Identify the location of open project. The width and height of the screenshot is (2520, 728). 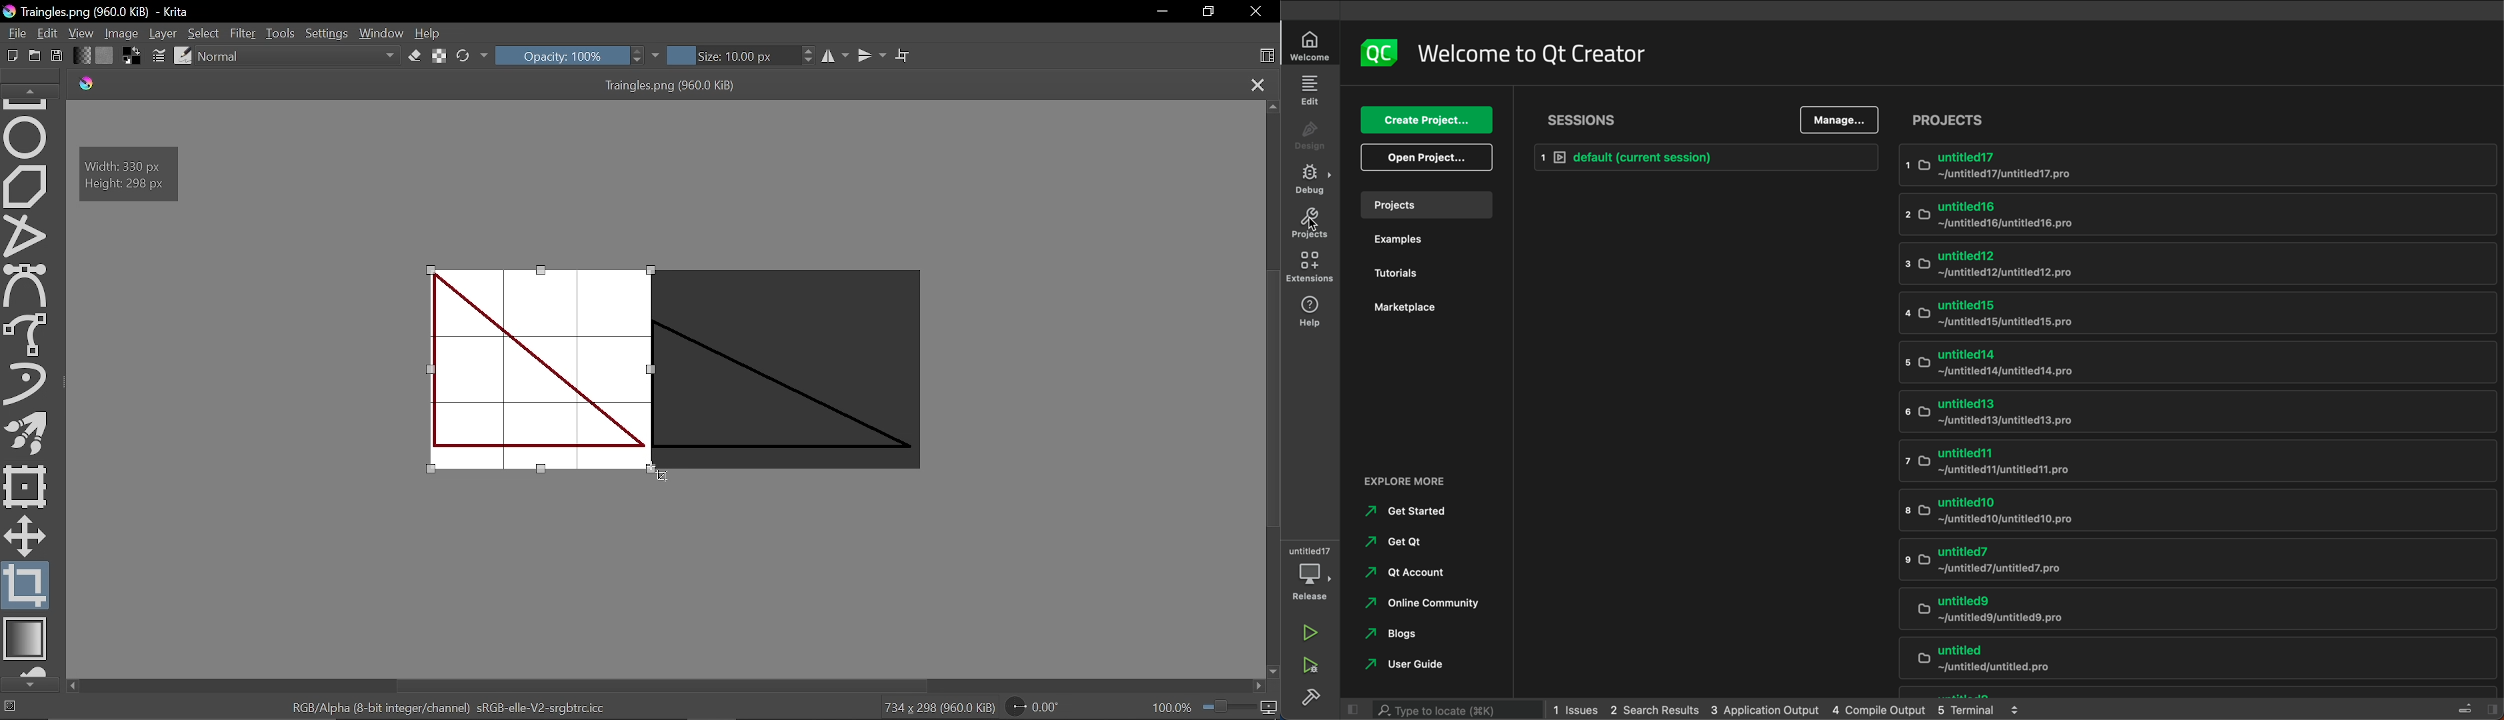
(1426, 159).